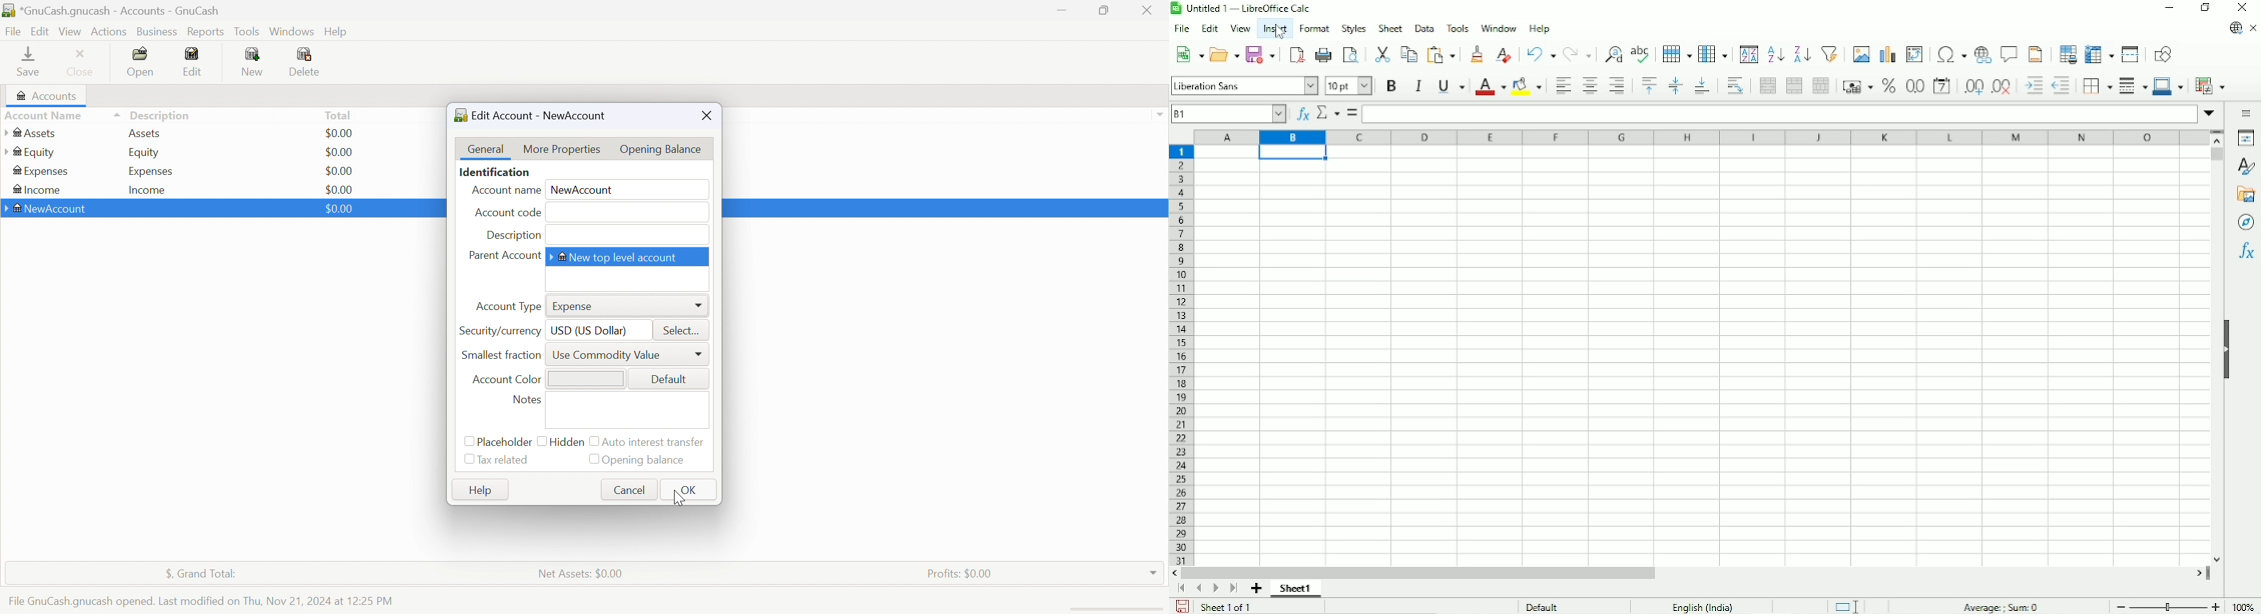  What do you see at coordinates (1589, 85) in the screenshot?
I see `Align center` at bounding box center [1589, 85].